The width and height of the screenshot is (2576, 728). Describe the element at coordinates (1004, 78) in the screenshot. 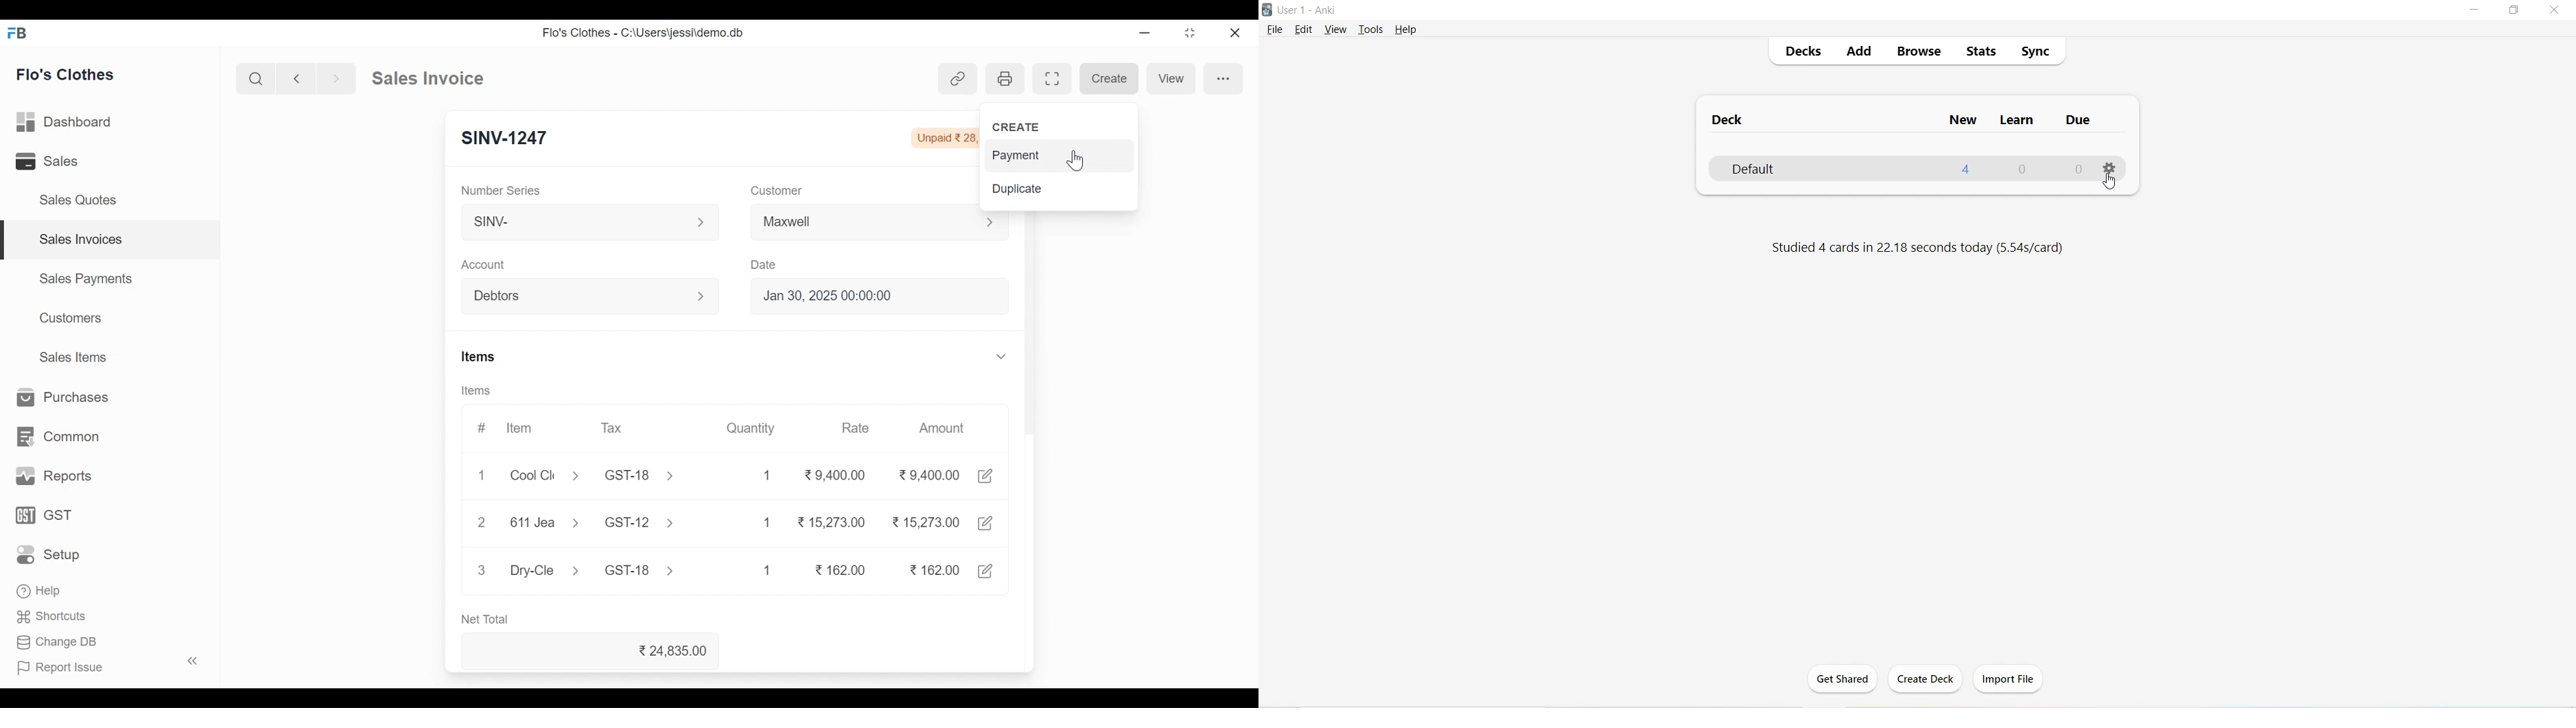

I see `Print` at that location.